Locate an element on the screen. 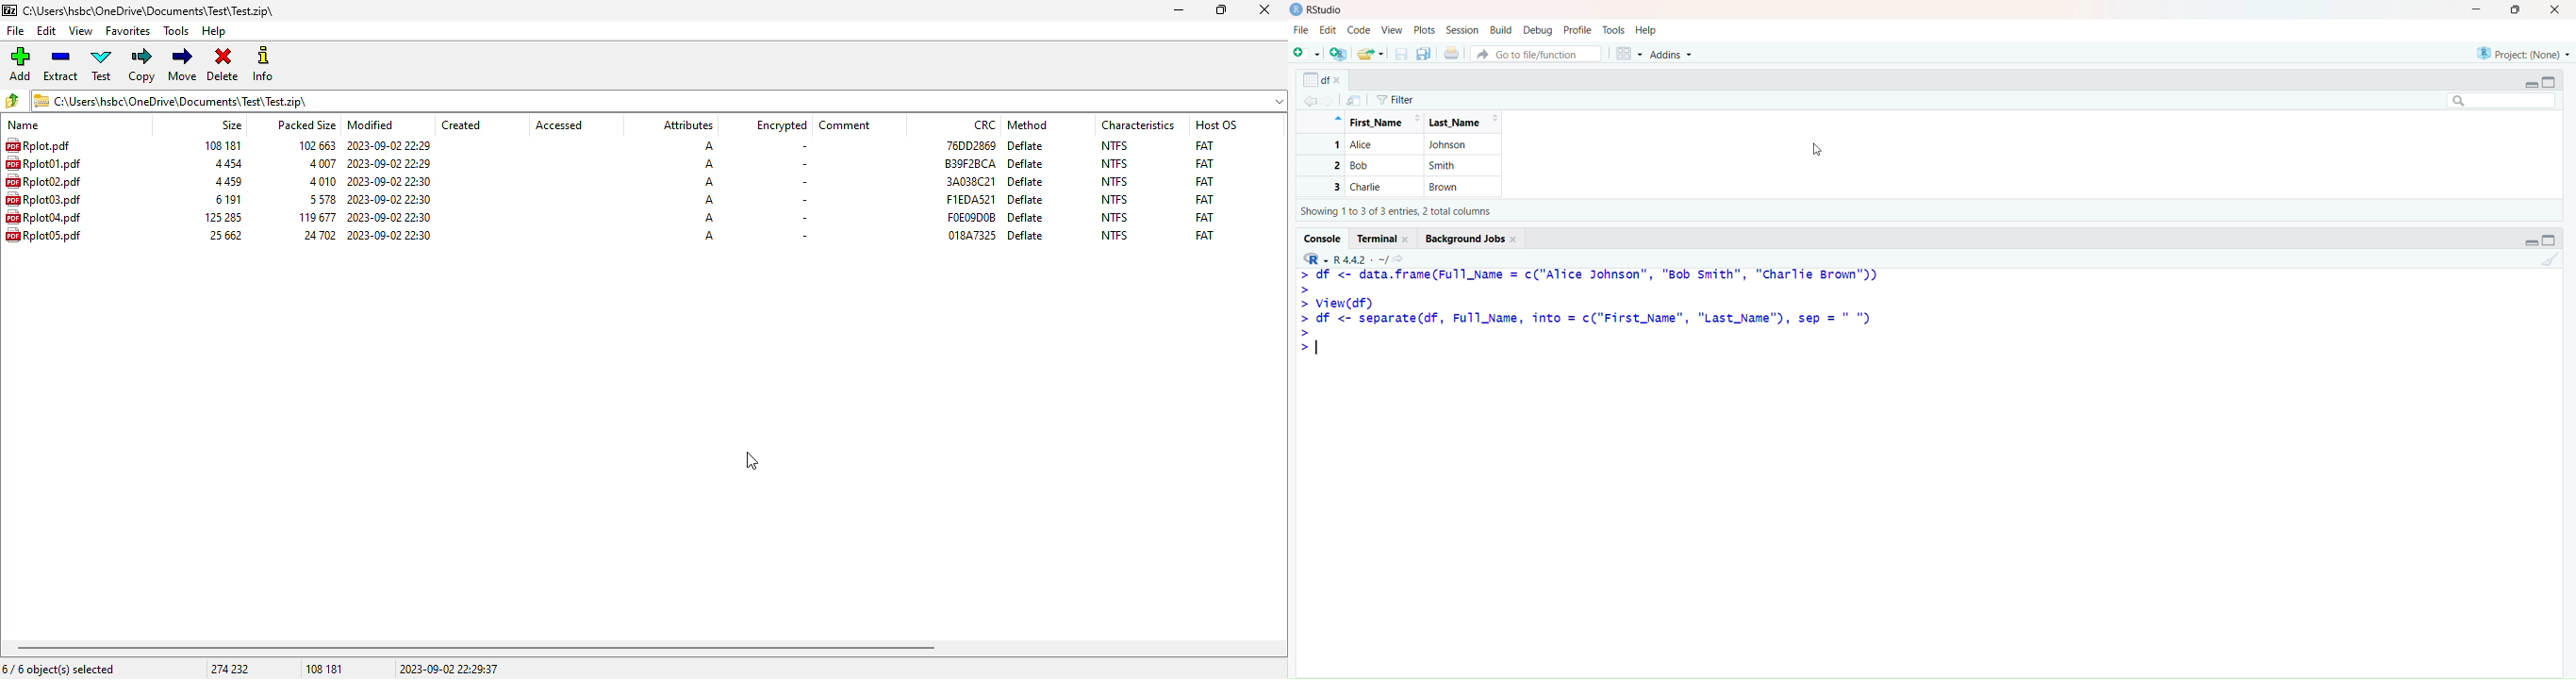 The height and width of the screenshot is (700, 2576). showing 1 to 3 of 3 entries, 1 total columns is located at coordinates (1401, 213).